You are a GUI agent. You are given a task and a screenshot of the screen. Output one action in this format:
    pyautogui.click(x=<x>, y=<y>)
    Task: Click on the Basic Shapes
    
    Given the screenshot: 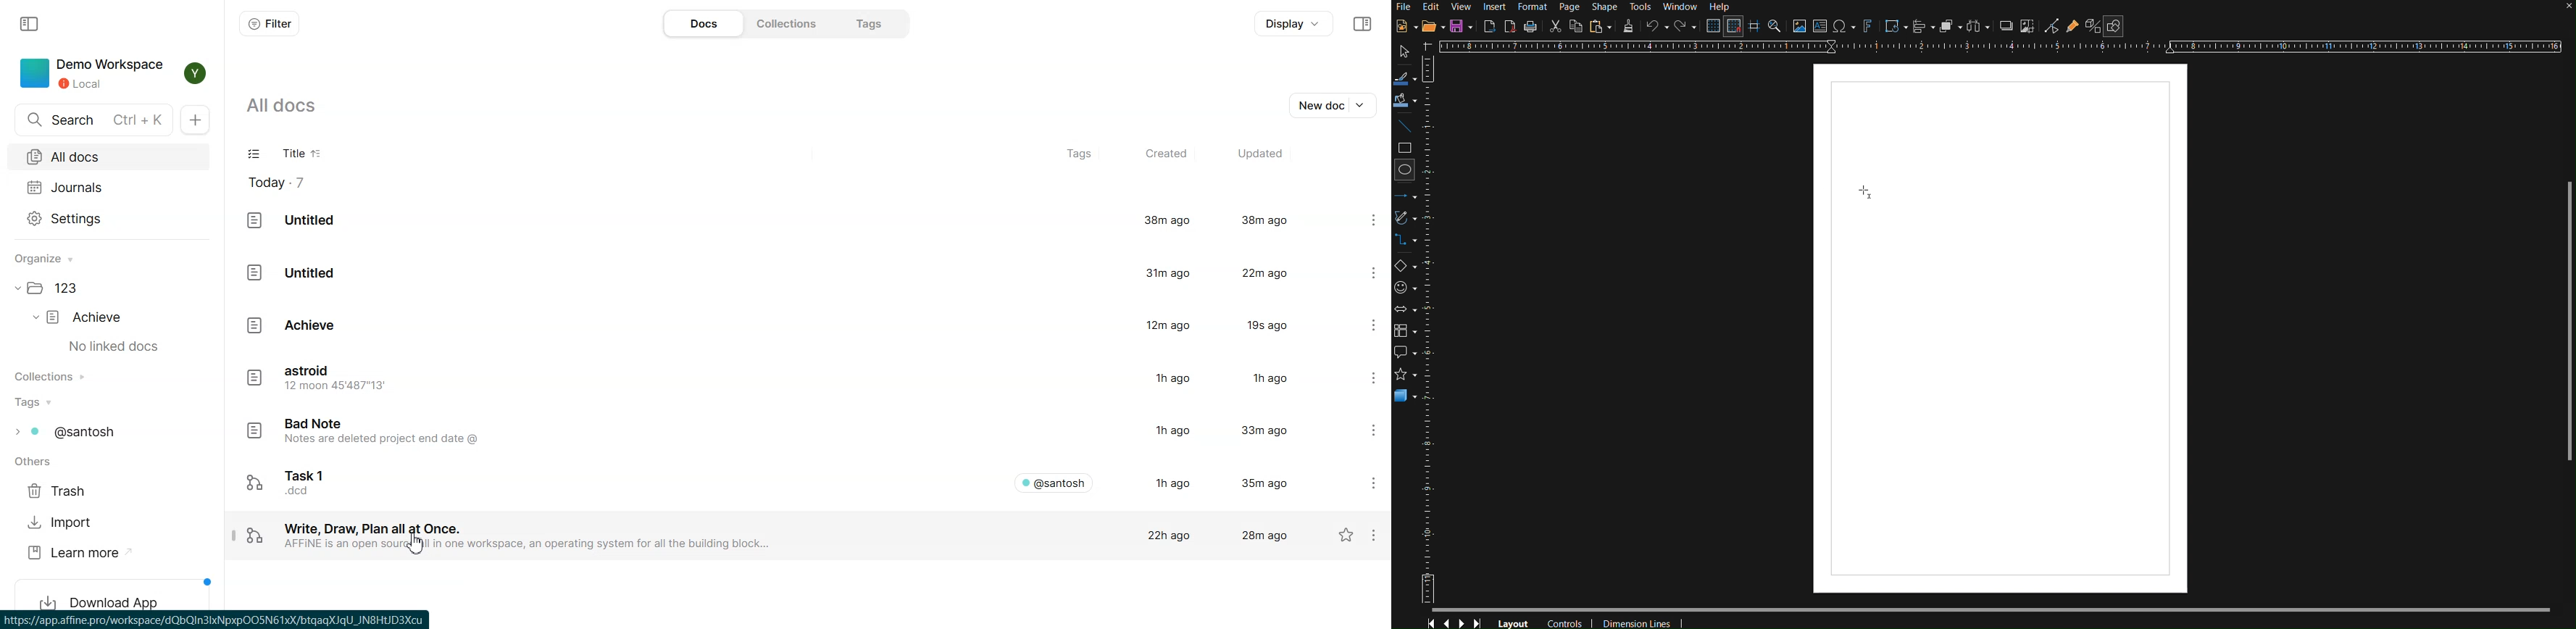 What is the action you would take?
    pyautogui.click(x=1409, y=268)
    